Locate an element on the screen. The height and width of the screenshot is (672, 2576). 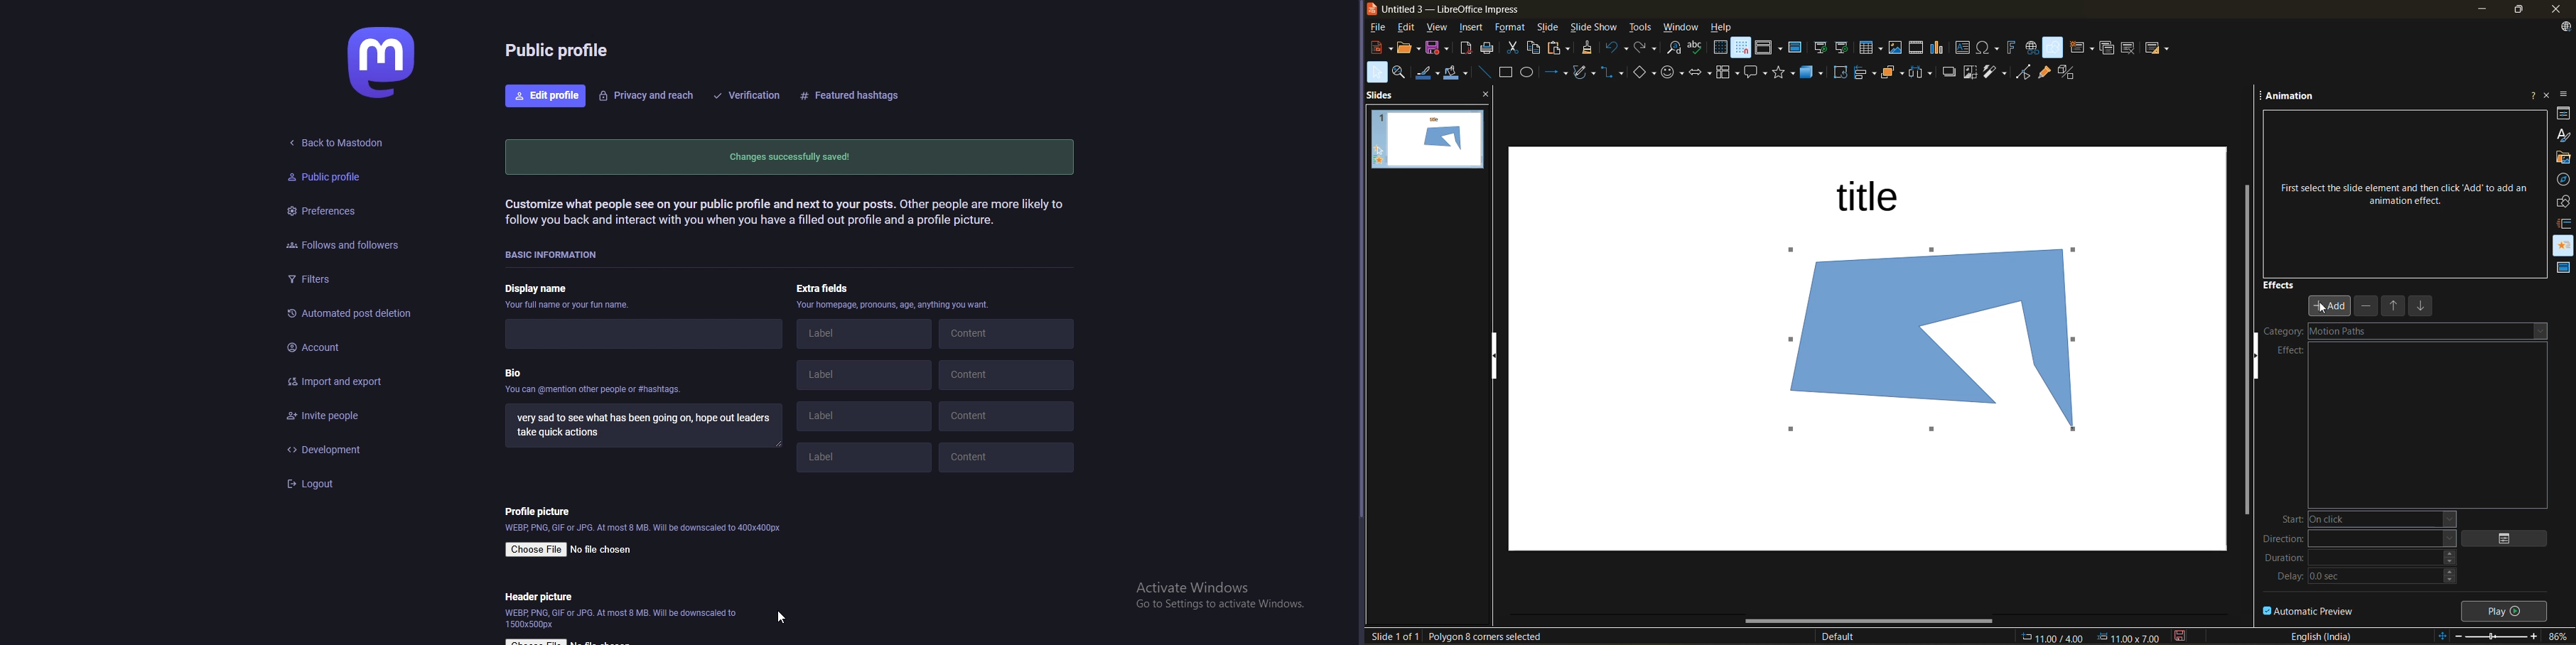
motion paths is located at coordinates (2344, 332).